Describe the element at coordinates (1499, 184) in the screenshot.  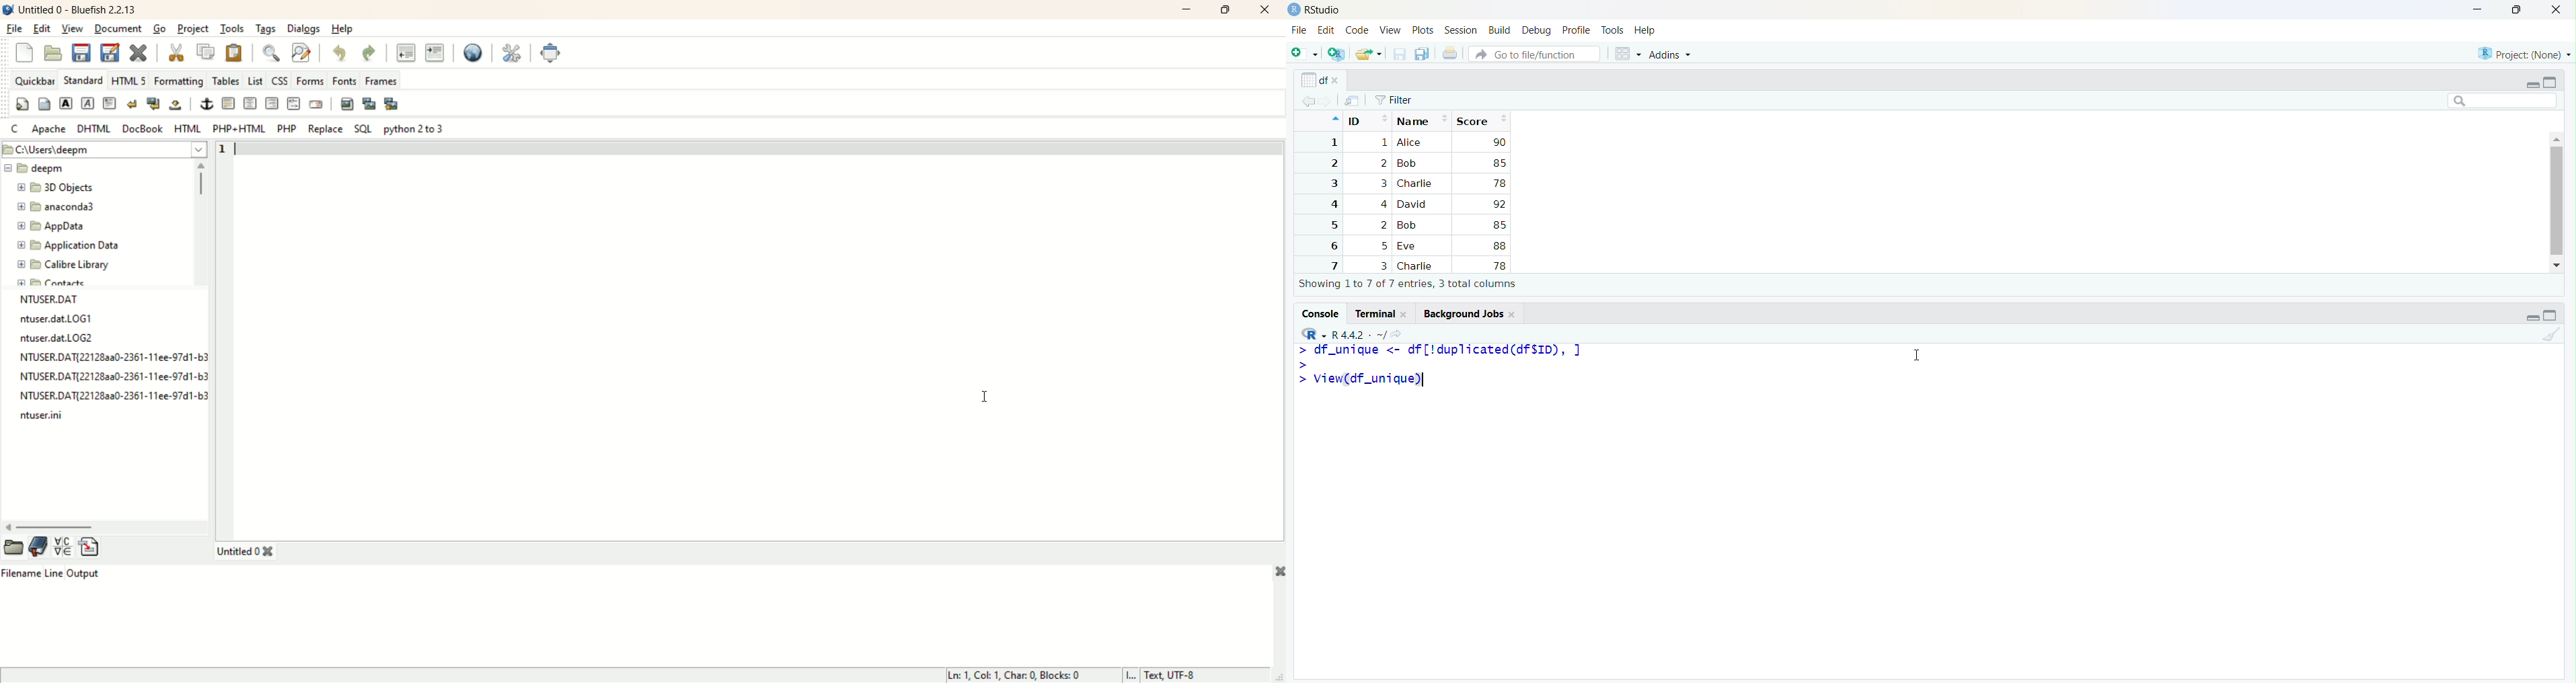
I see `78` at that location.